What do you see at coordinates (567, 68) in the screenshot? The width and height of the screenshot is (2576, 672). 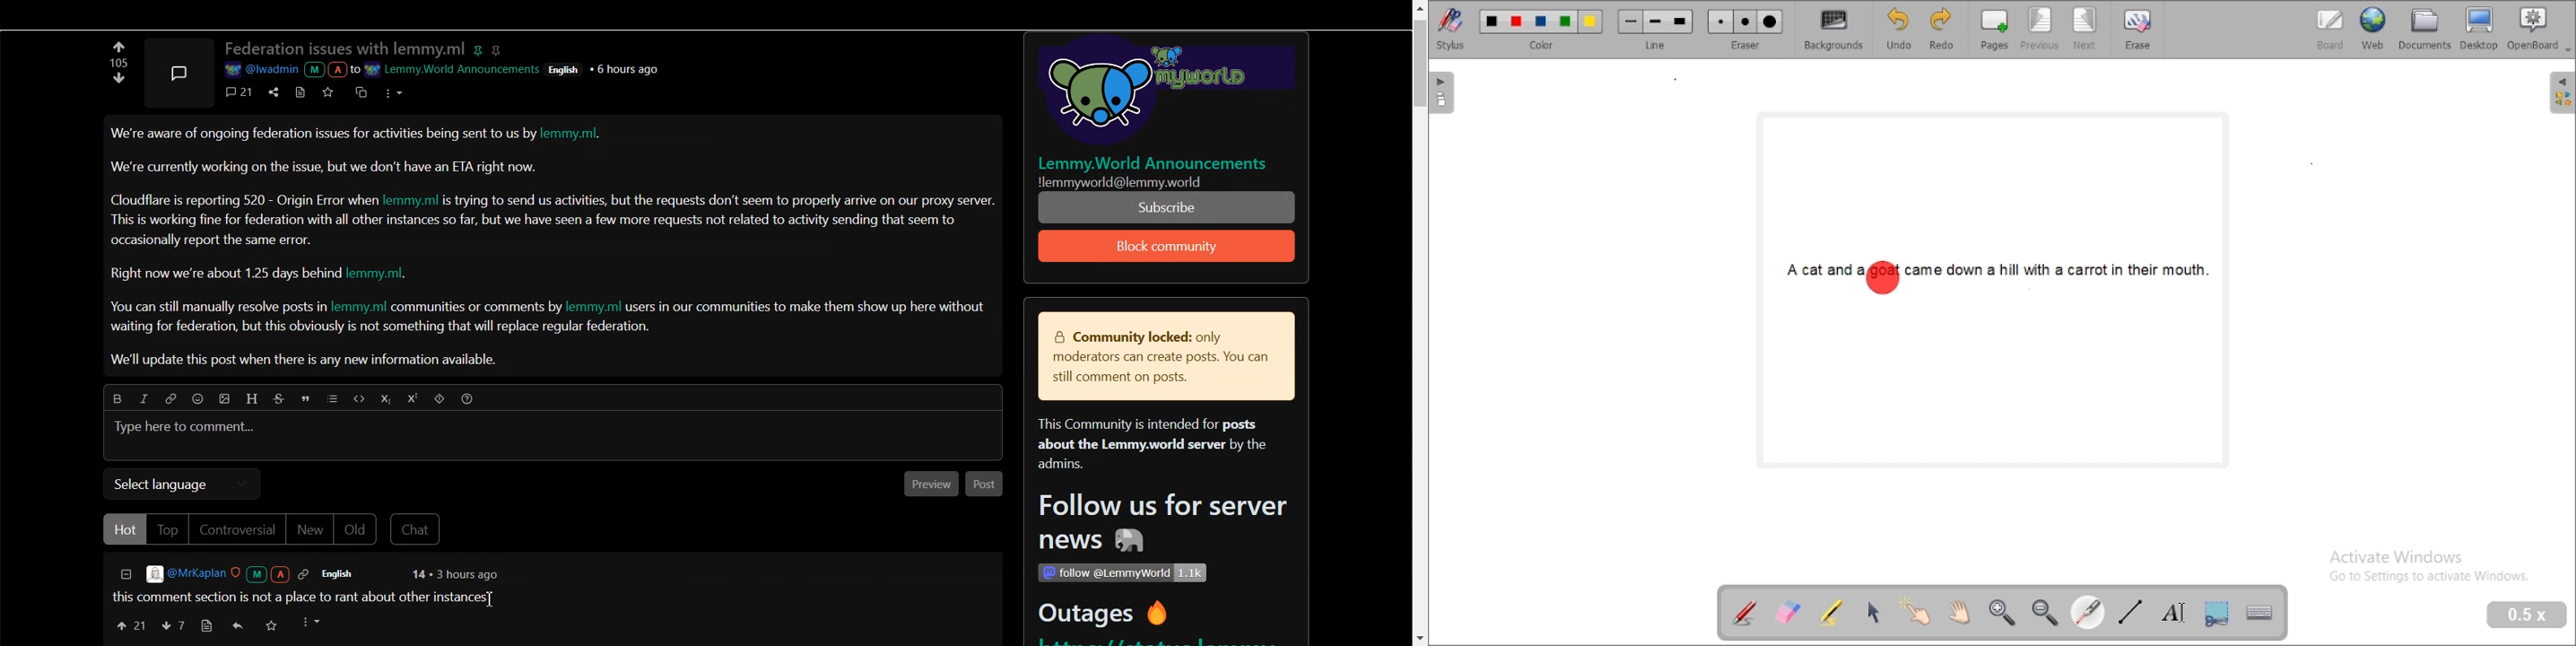 I see `` at bounding box center [567, 68].